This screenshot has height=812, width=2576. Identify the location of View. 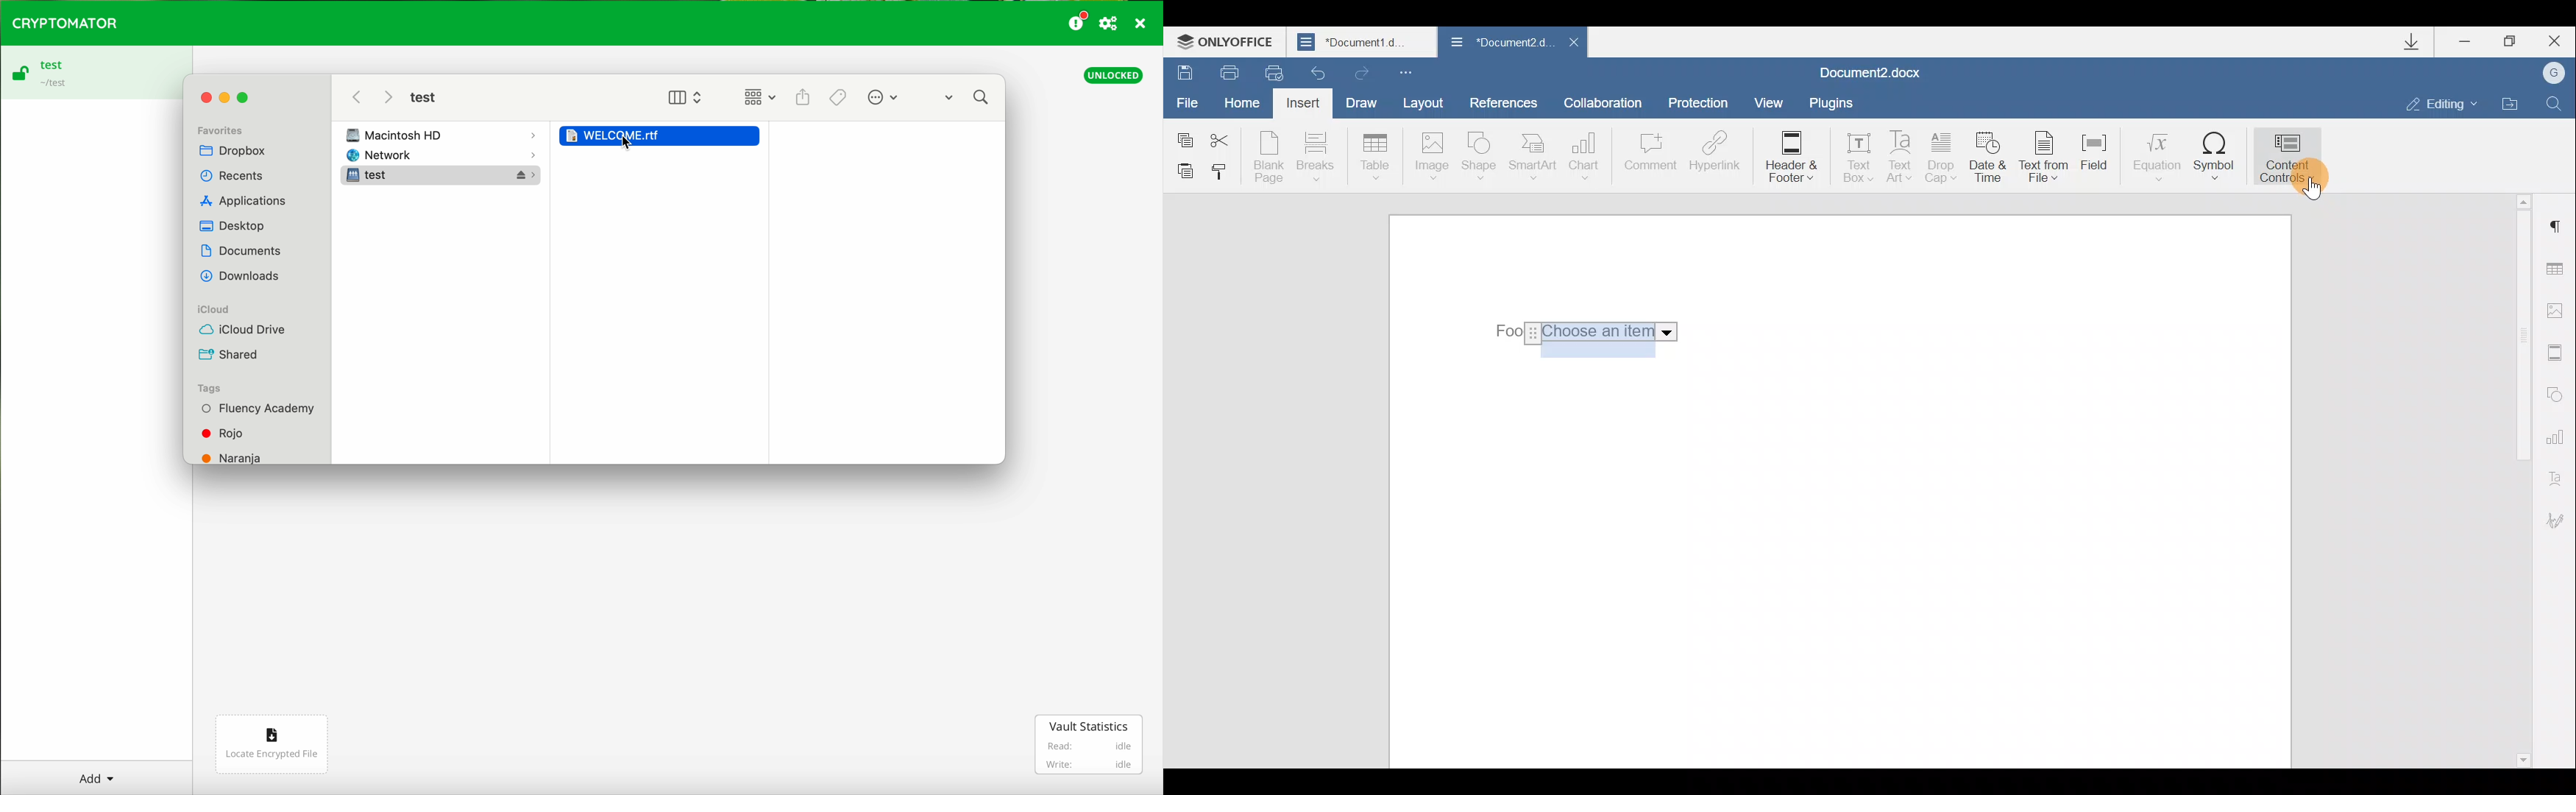
(1770, 102).